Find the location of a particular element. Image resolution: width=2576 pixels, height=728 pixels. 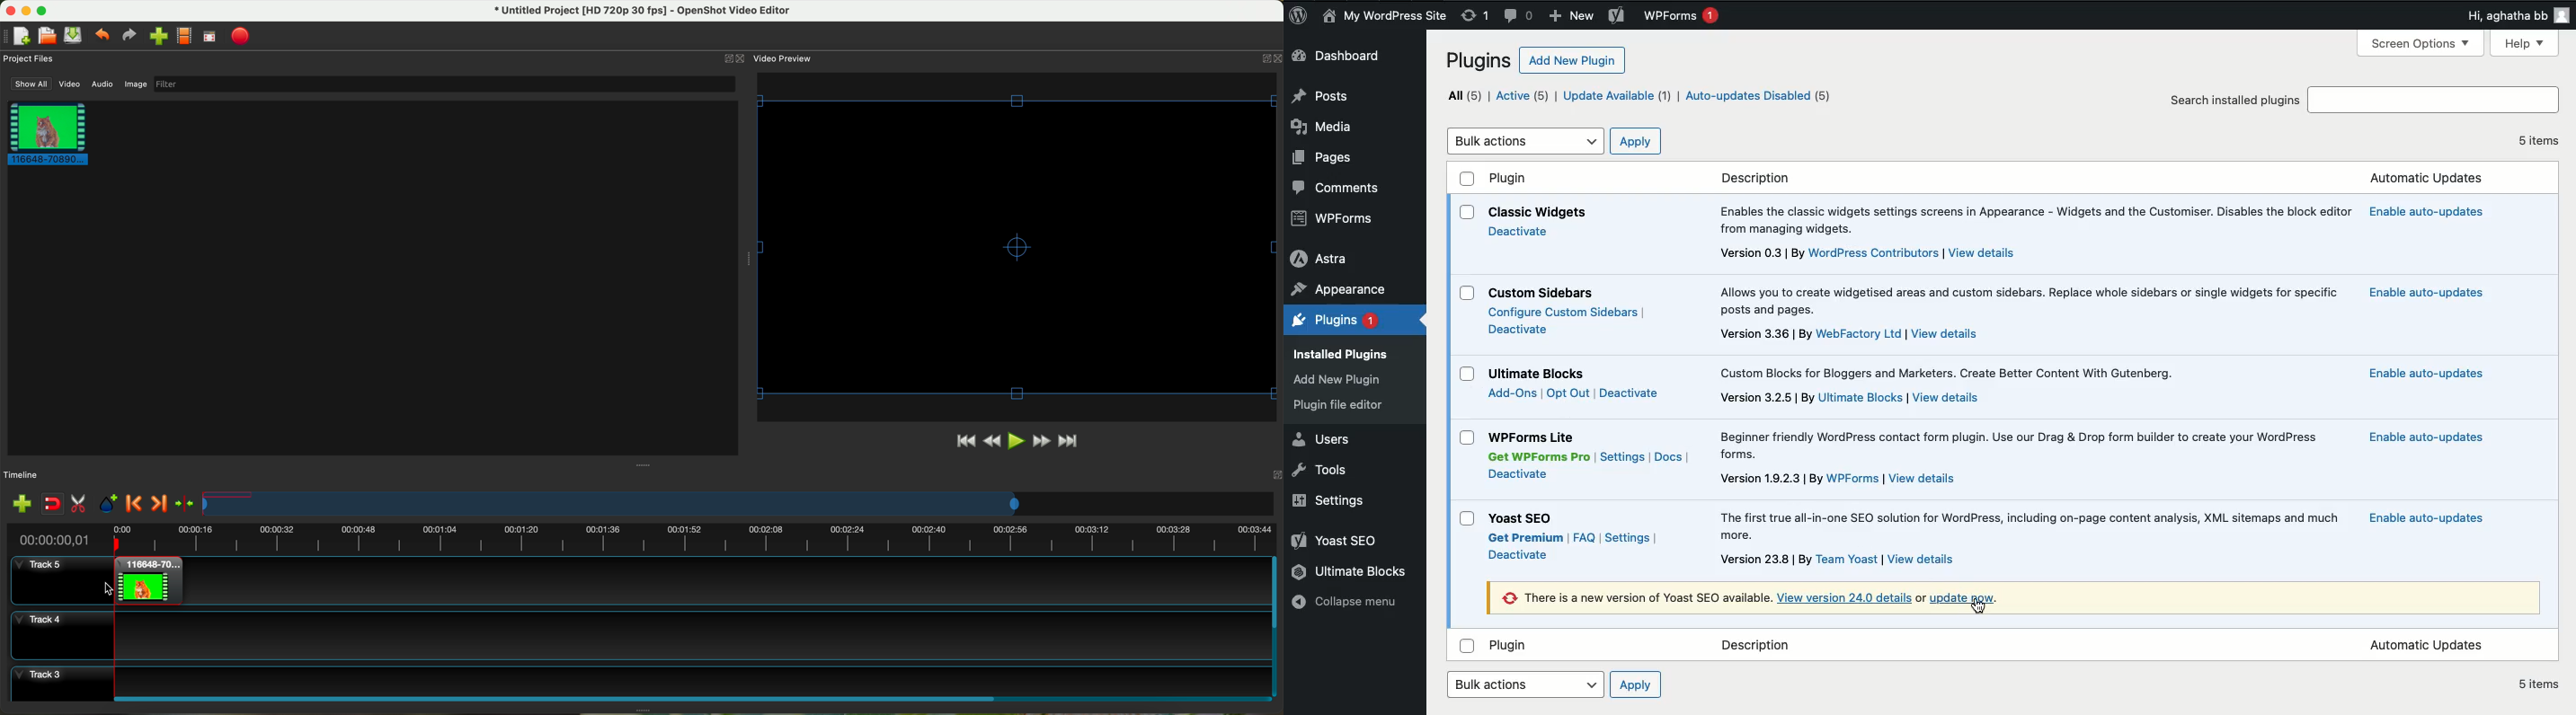

Comments is located at coordinates (1345, 190).